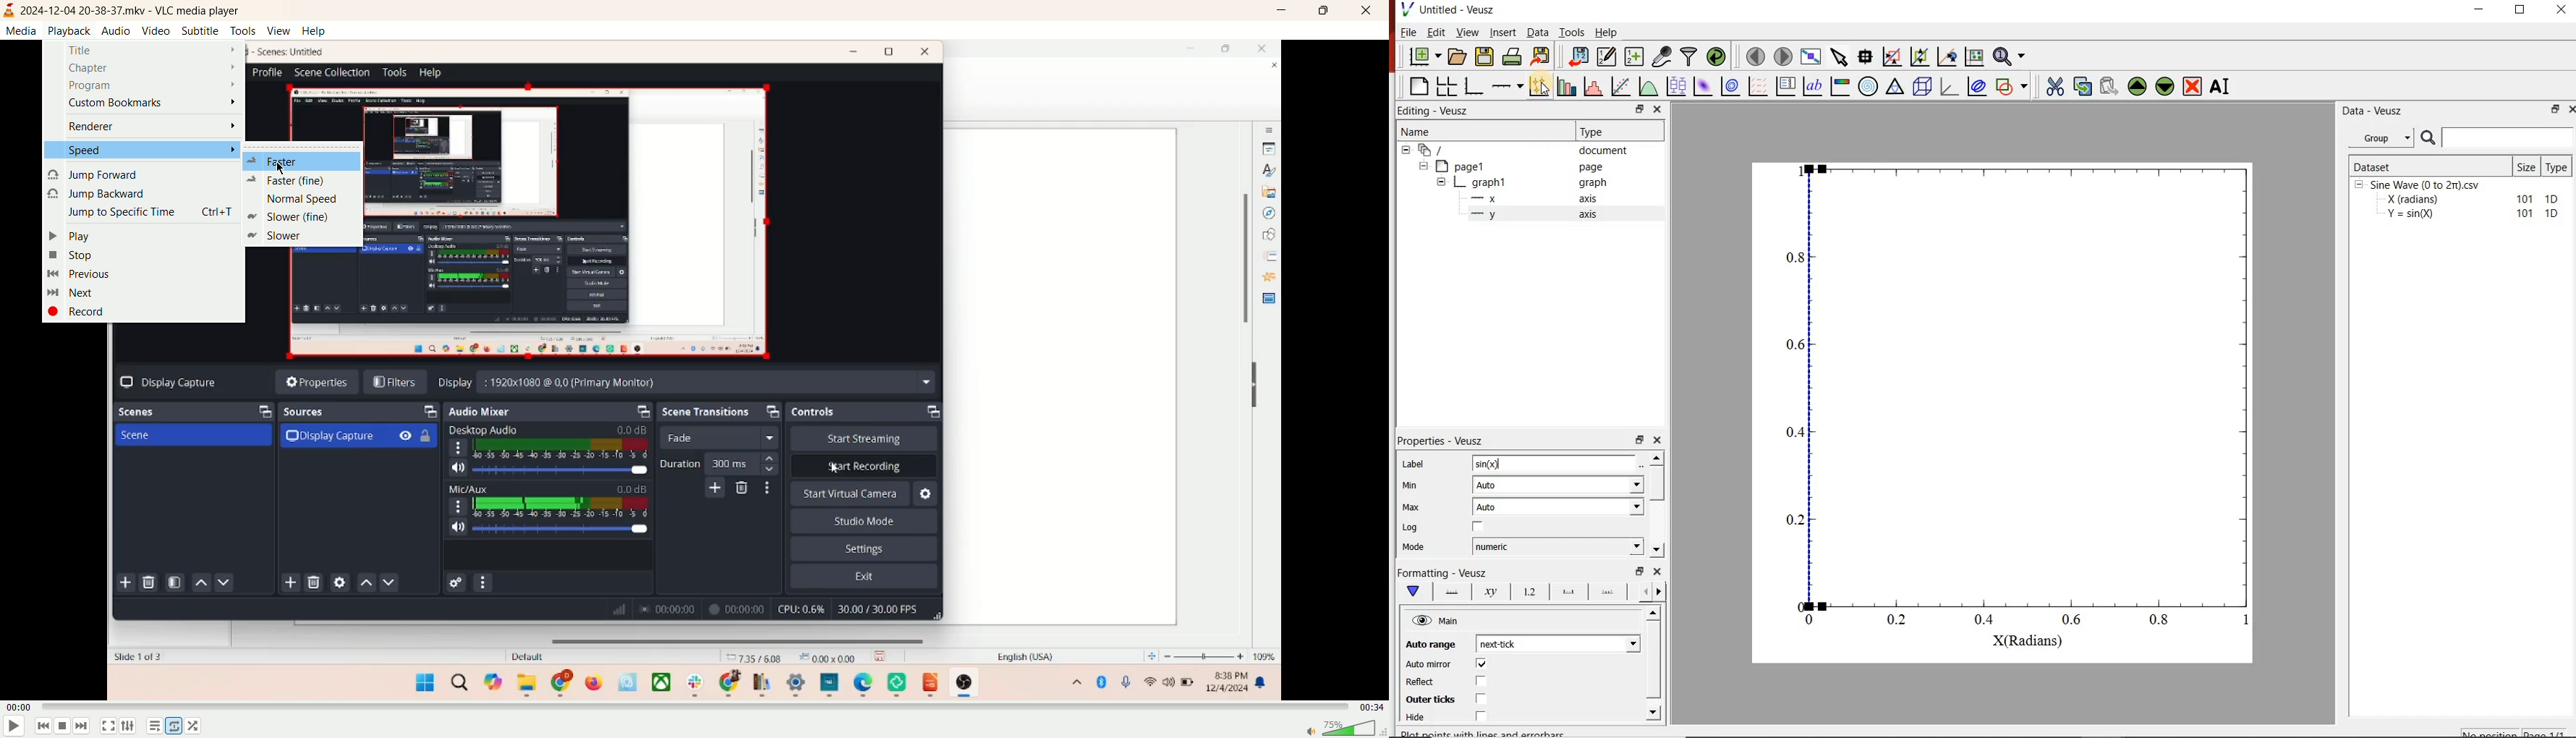  What do you see at coordinates (1755, 56) in the screenshot?
I see `go to previous page` at bounding box center [1755, 56].